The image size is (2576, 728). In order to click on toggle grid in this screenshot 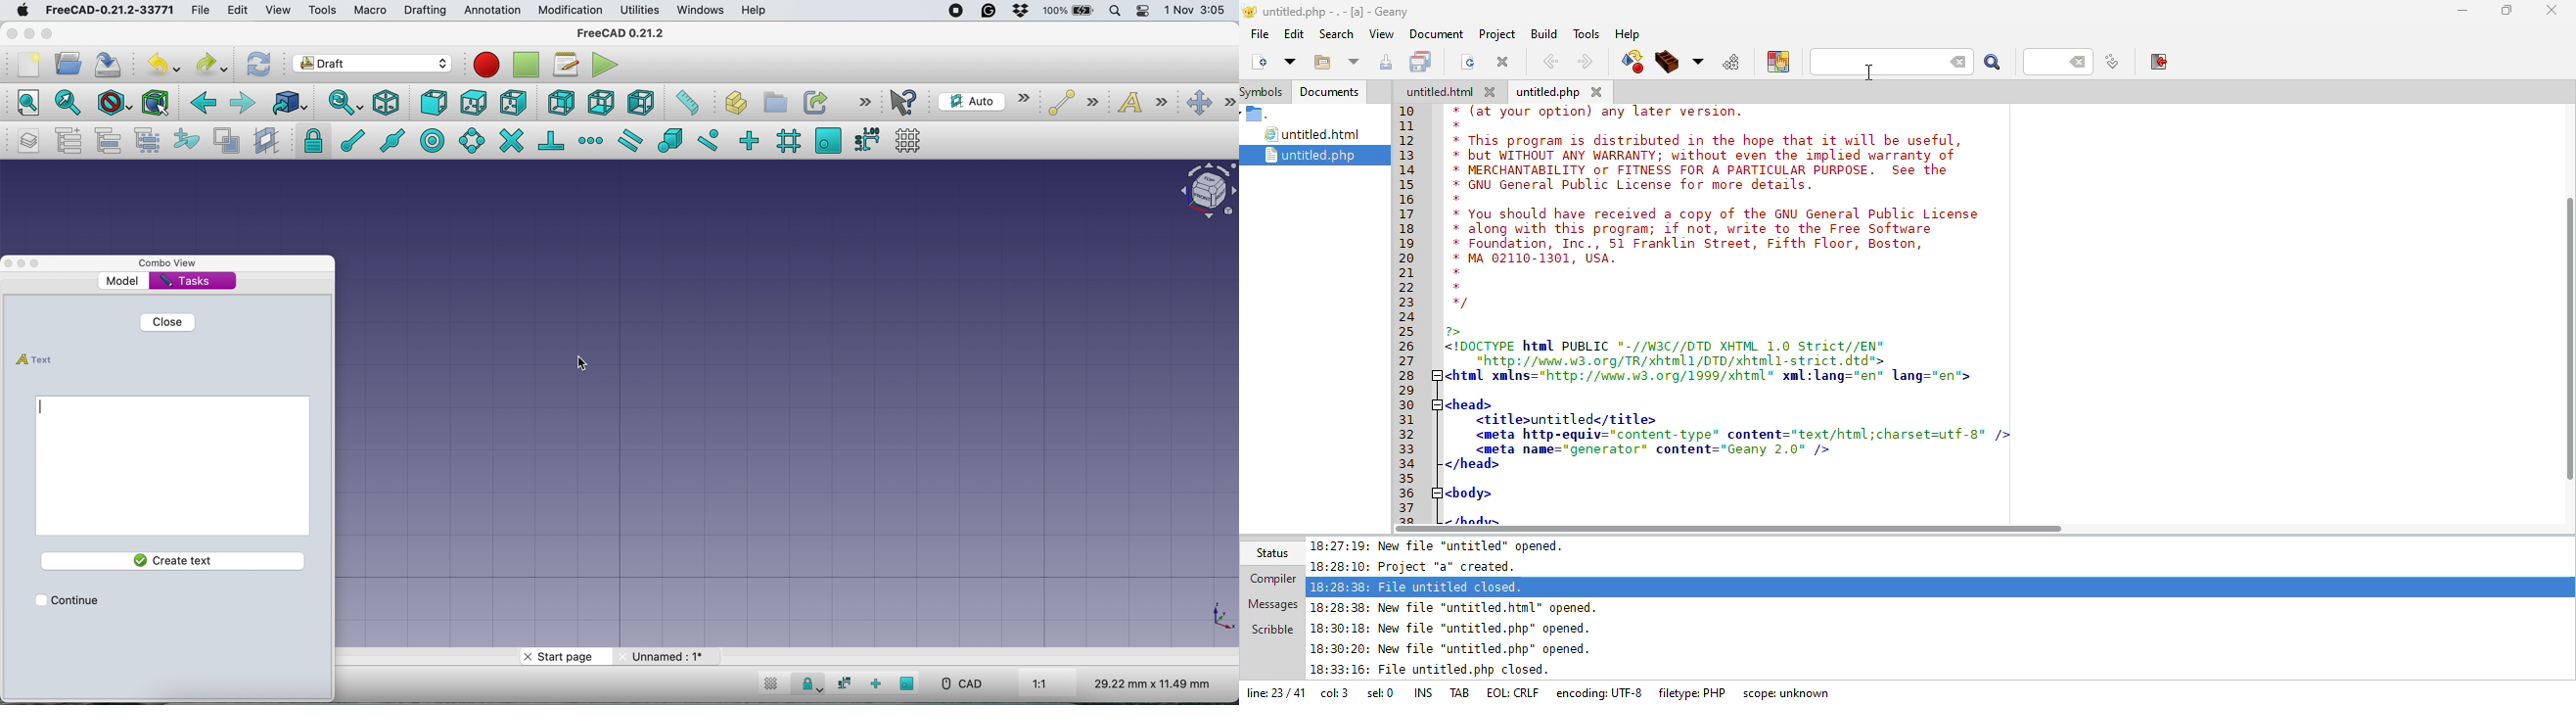, I will do `click(908, 140)`.